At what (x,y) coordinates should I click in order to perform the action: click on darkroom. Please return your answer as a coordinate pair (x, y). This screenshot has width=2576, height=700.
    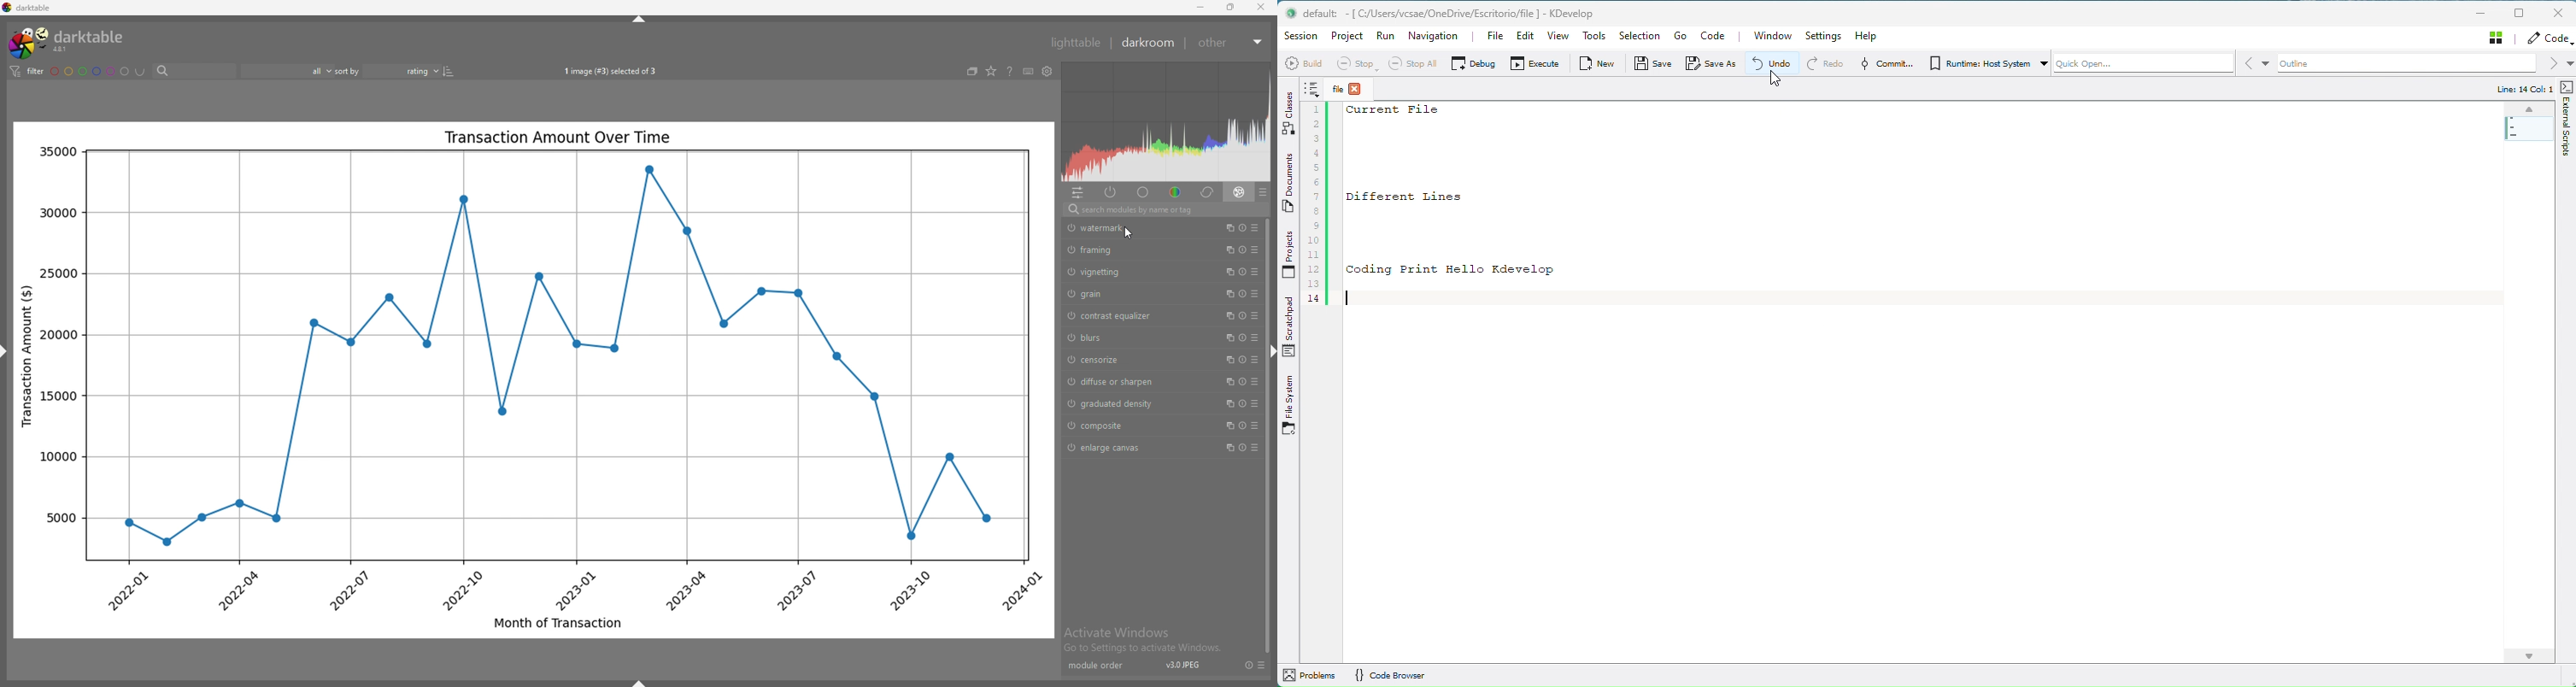
    Looking at the image, I should click on (1149, 43).